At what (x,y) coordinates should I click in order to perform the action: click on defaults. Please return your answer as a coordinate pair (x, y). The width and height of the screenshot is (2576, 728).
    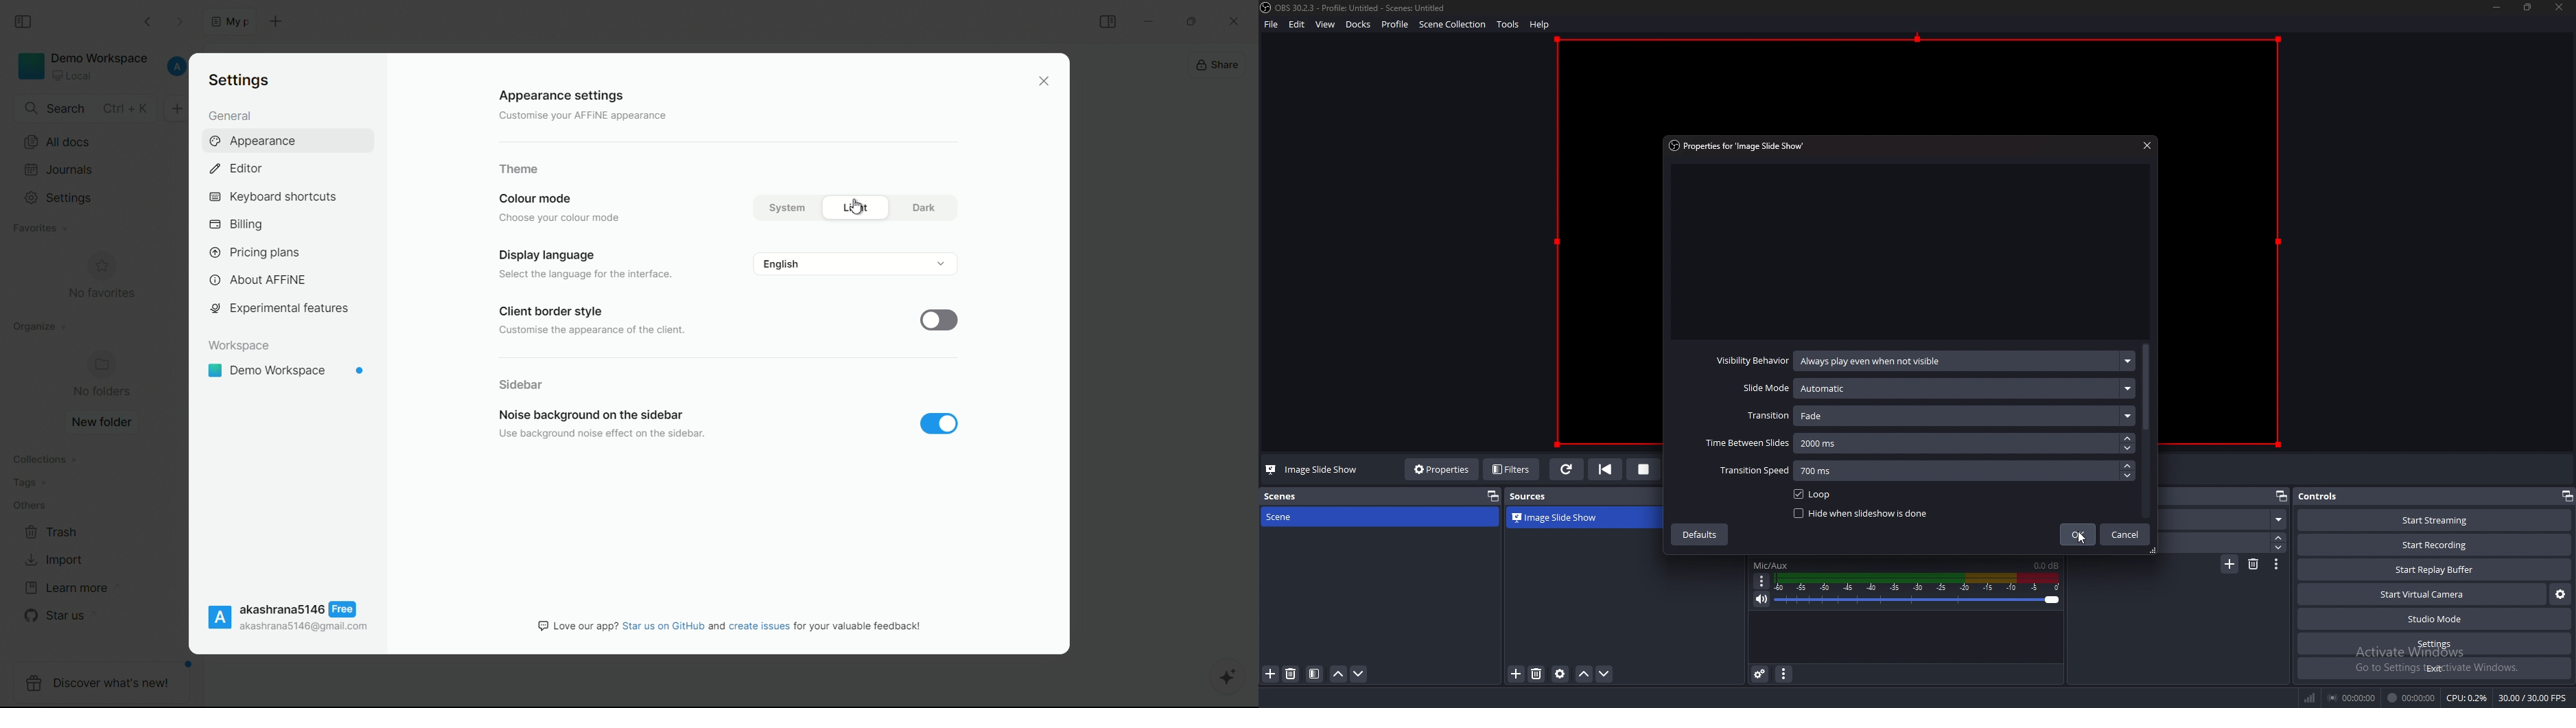
    Looking at the image, I should click on (1701, 533).